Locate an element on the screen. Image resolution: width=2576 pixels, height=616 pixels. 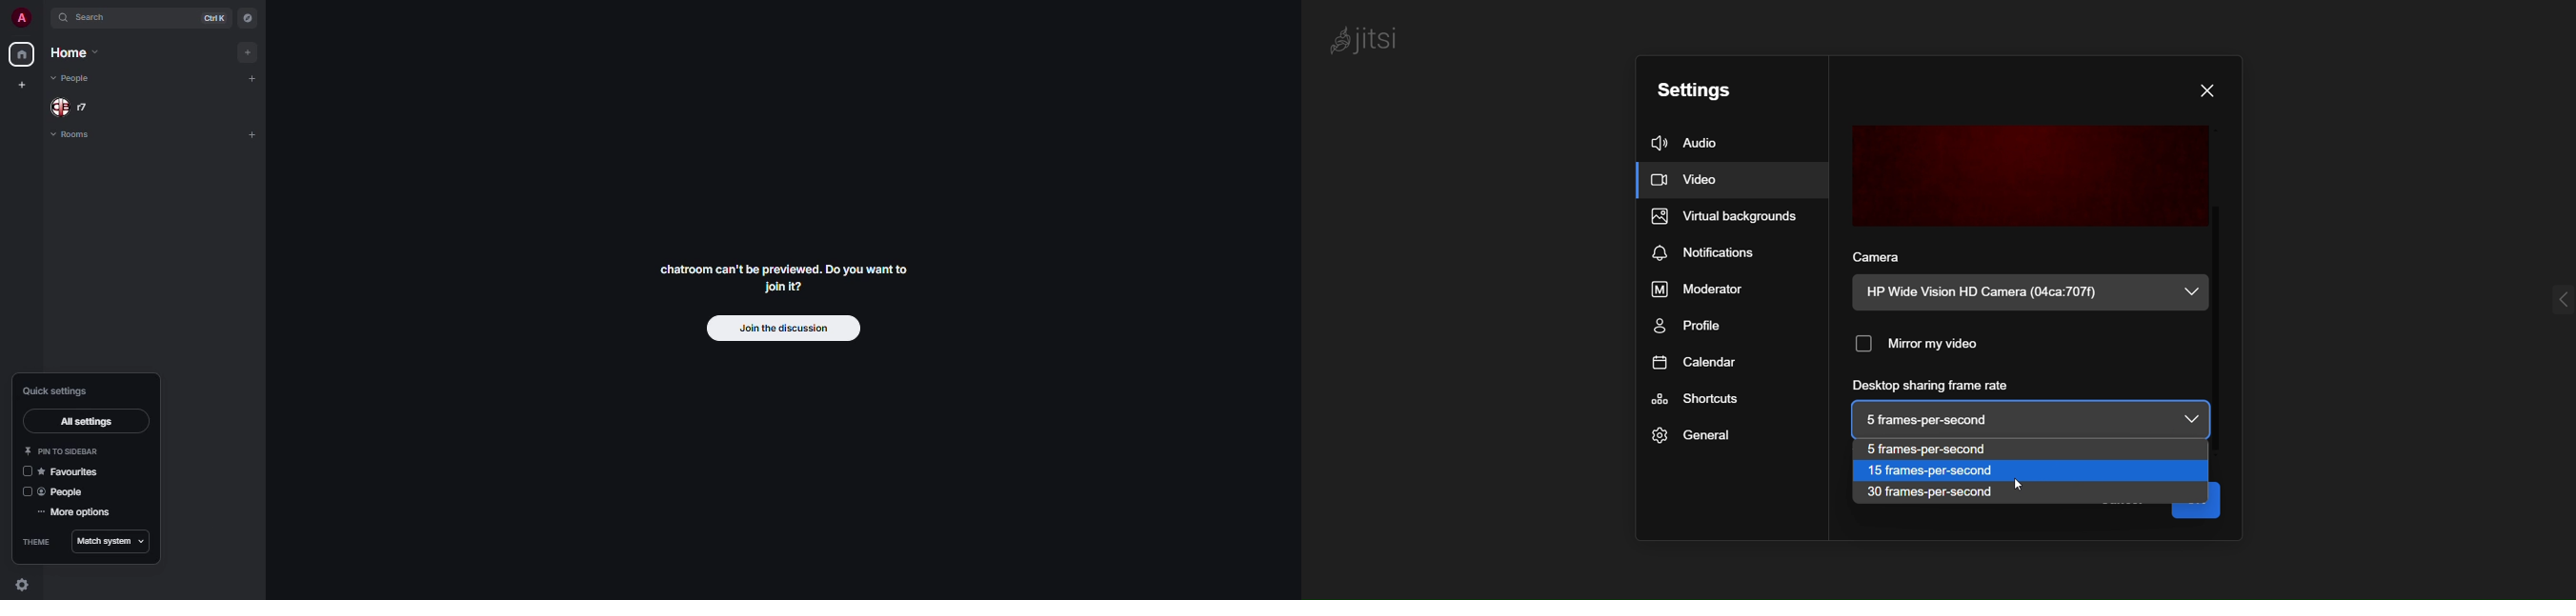
theme is located at coordinates (35, 542).